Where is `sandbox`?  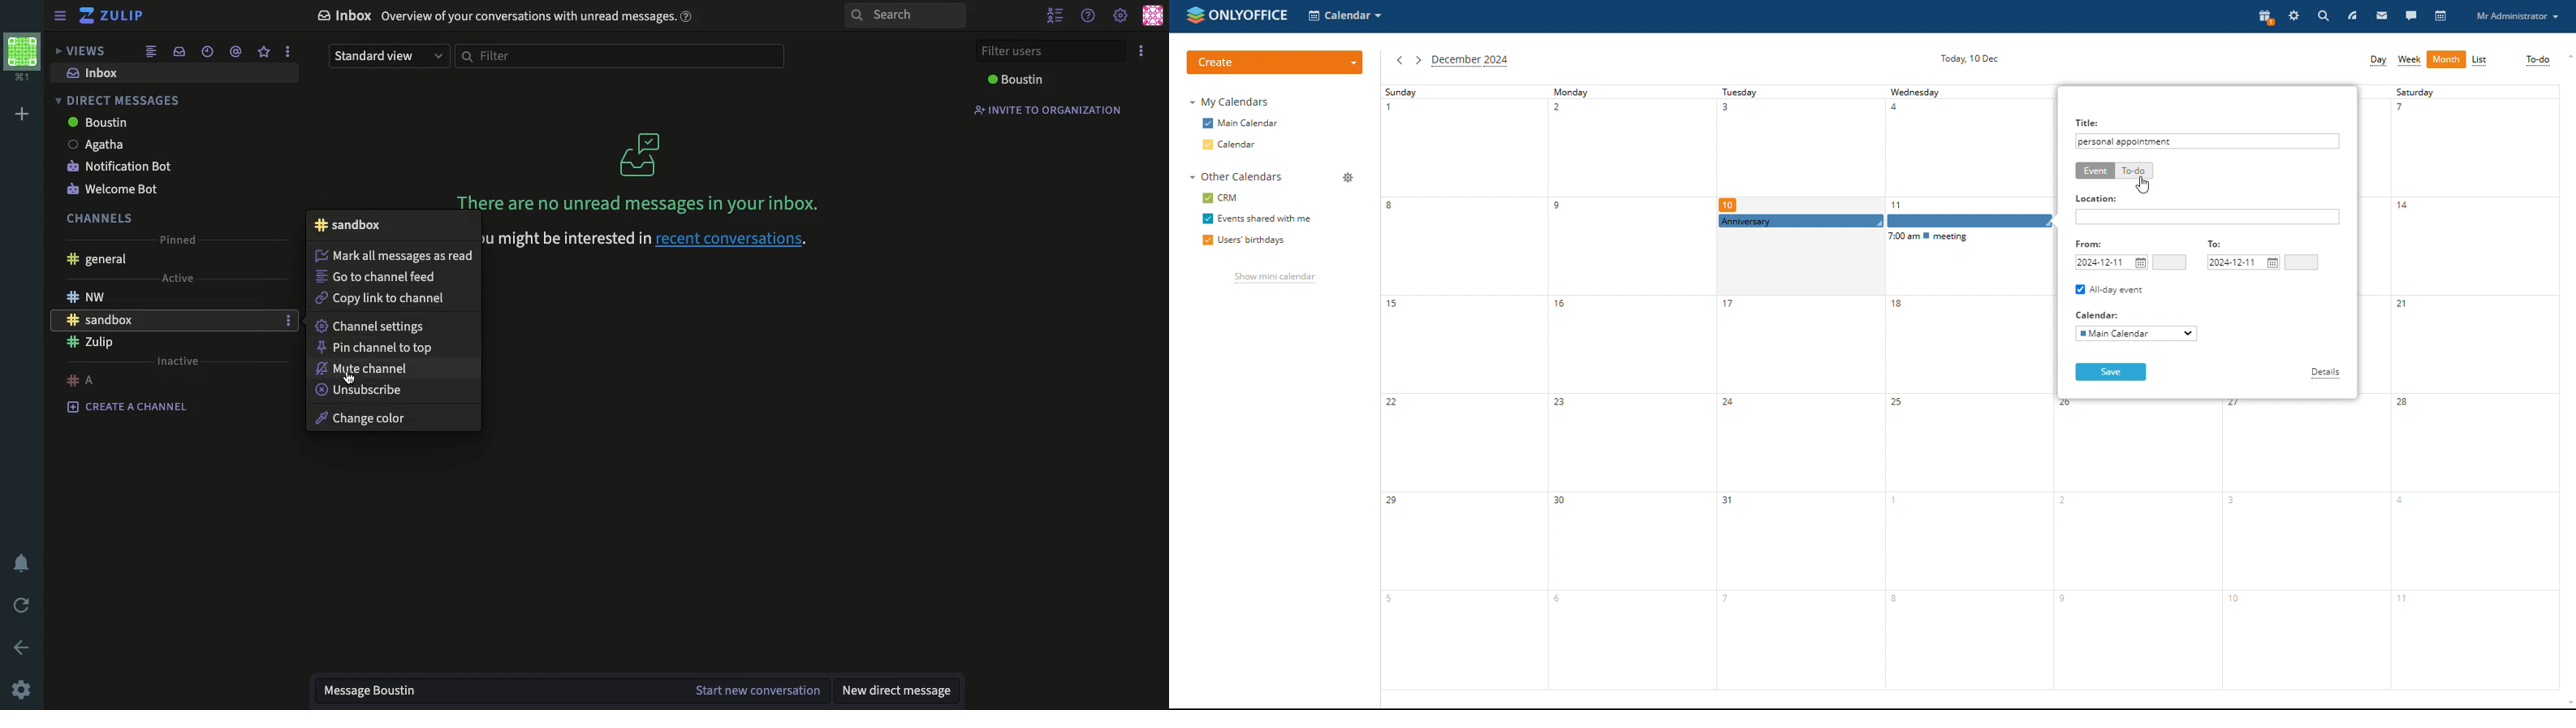 sandbox is located at coordinates (348, 225).